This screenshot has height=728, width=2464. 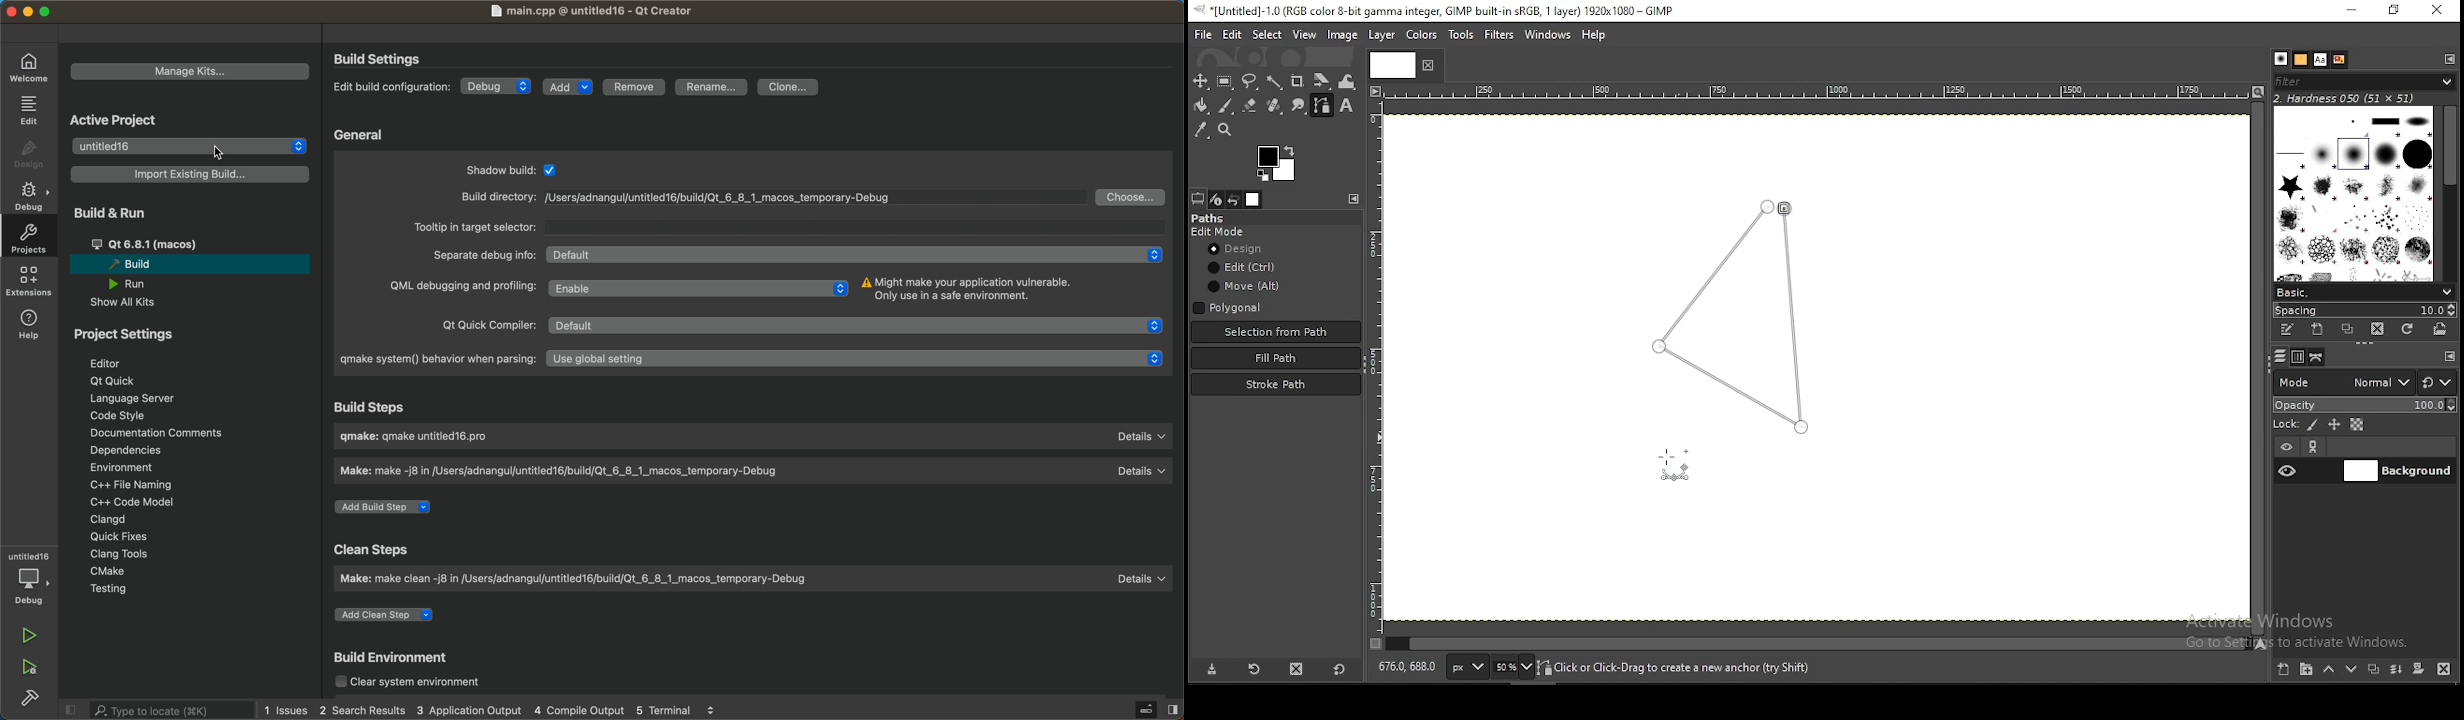 What do you see at coordinates (1547, 33) in the screenshot?
I see `windows` at bounding box center [1547, 33].